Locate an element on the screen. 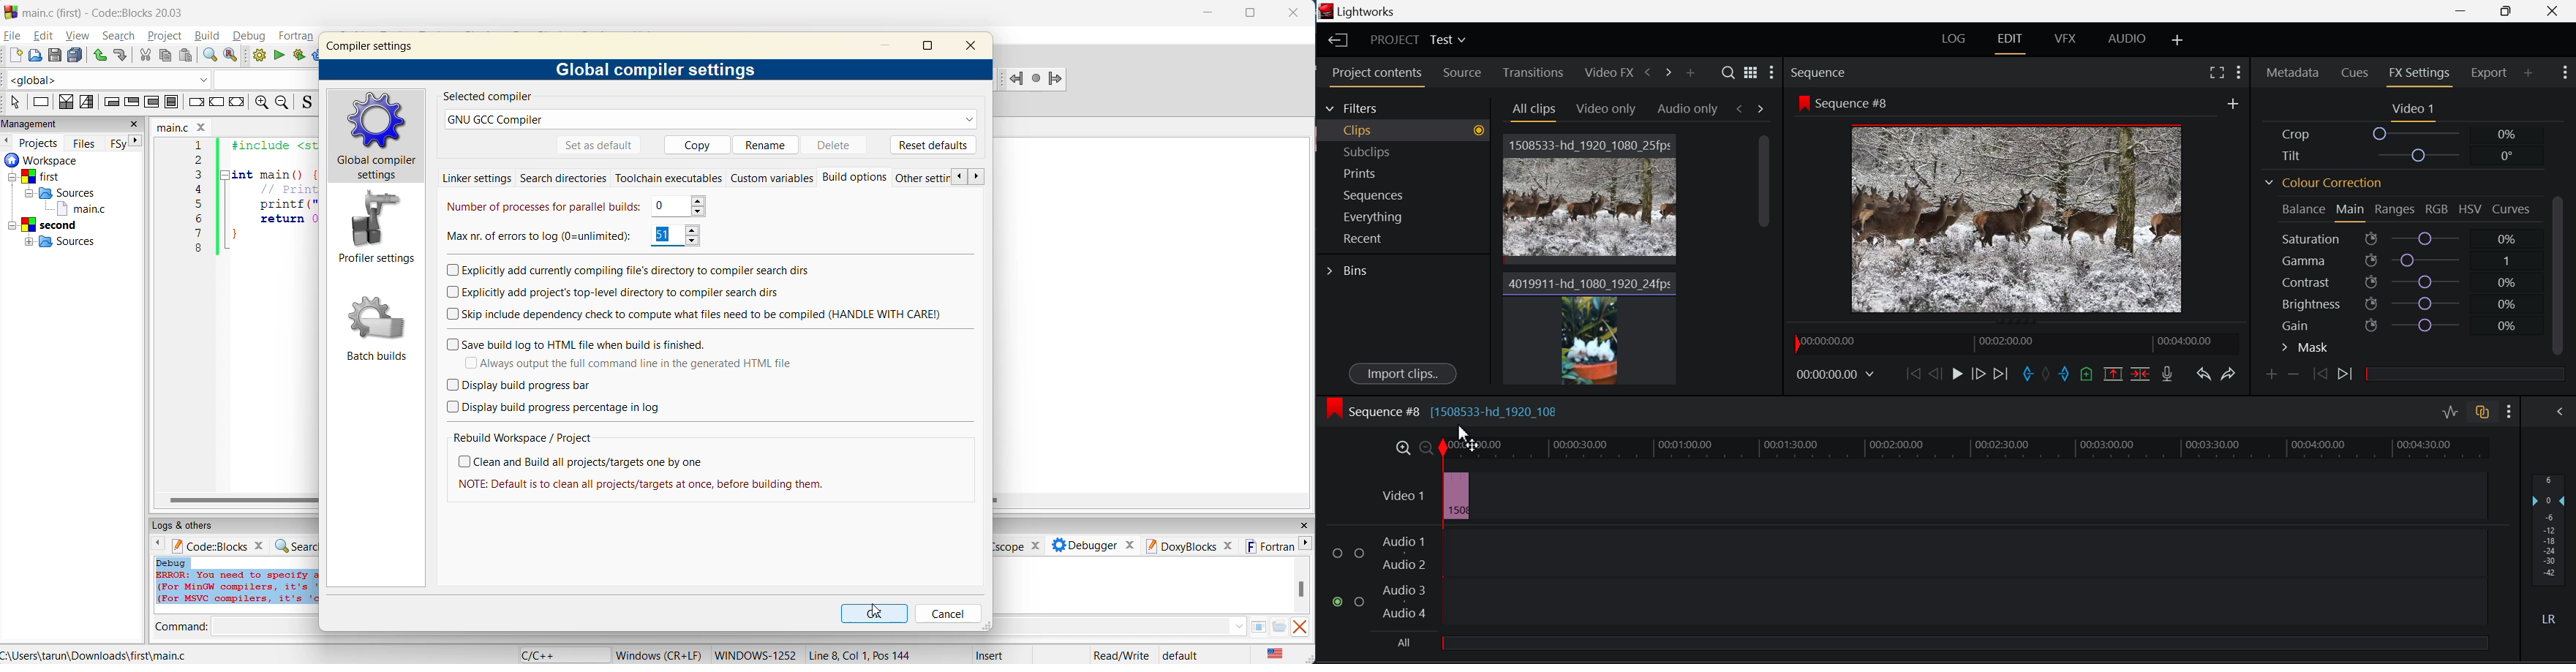 The height and width of the screenshot is (672, 2576). select is located at coordinates (15, 103).